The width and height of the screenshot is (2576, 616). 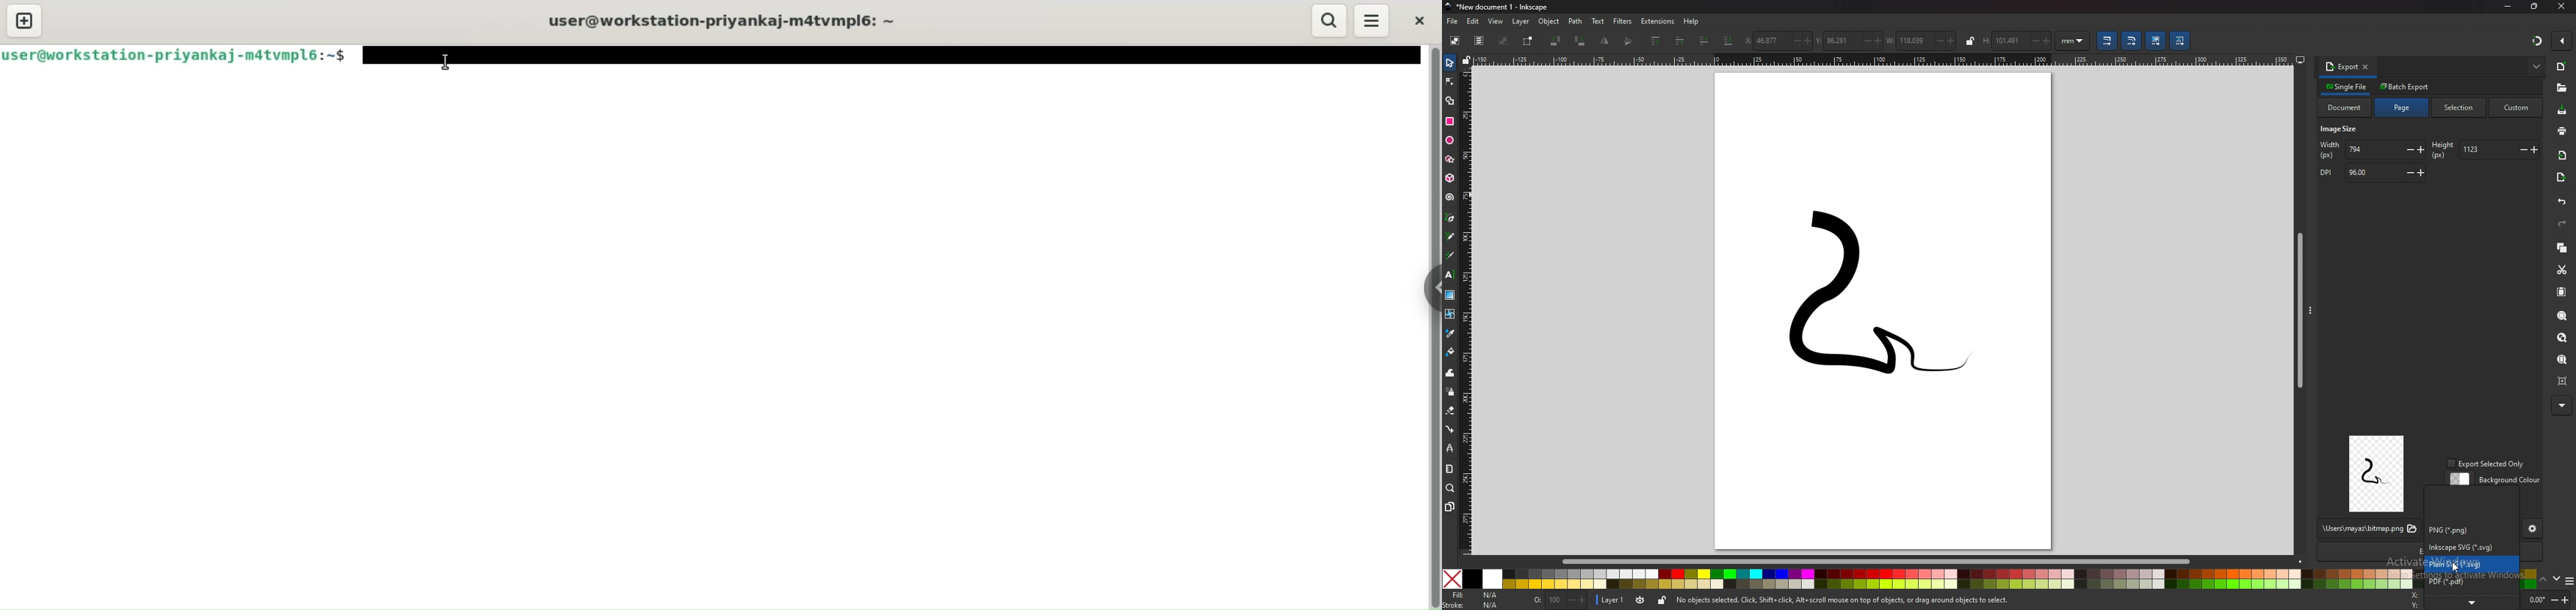 I want to click on lock guides, so click(x=1467, y=59).